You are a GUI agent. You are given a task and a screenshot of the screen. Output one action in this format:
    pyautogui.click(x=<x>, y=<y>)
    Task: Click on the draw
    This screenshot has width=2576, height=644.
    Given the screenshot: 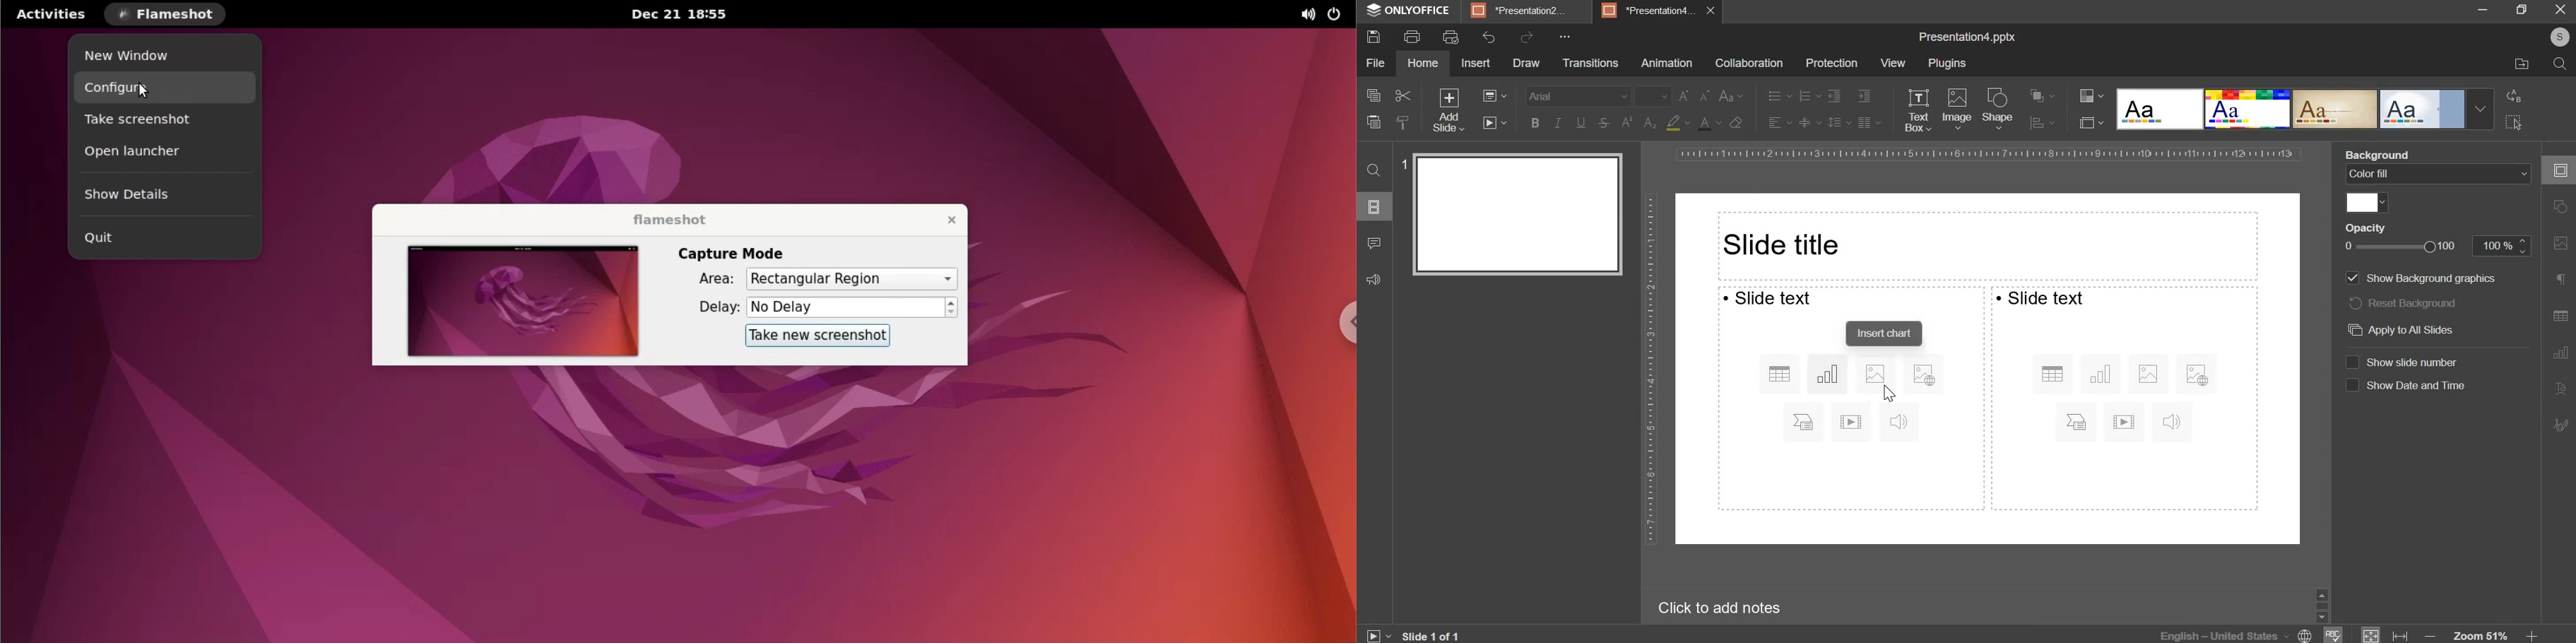 What is the action you would take?
    pyautogui.click(x=1527, y=63)
    